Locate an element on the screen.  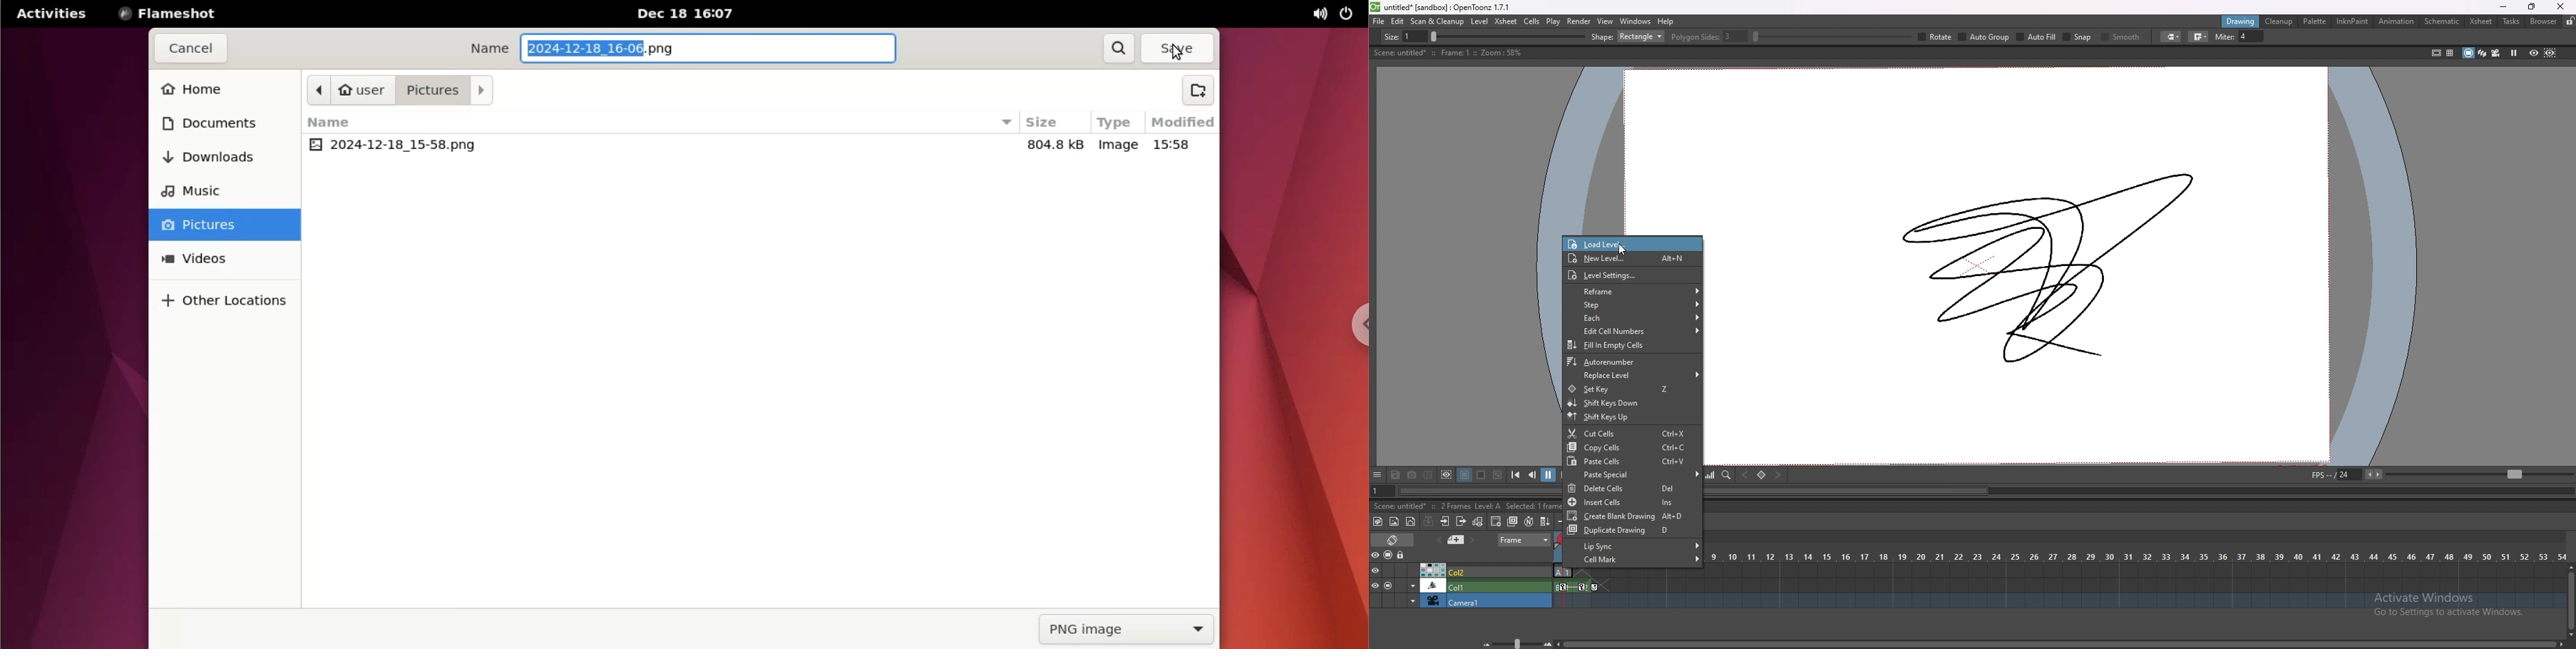
join is located at coordinates (2419, 36).